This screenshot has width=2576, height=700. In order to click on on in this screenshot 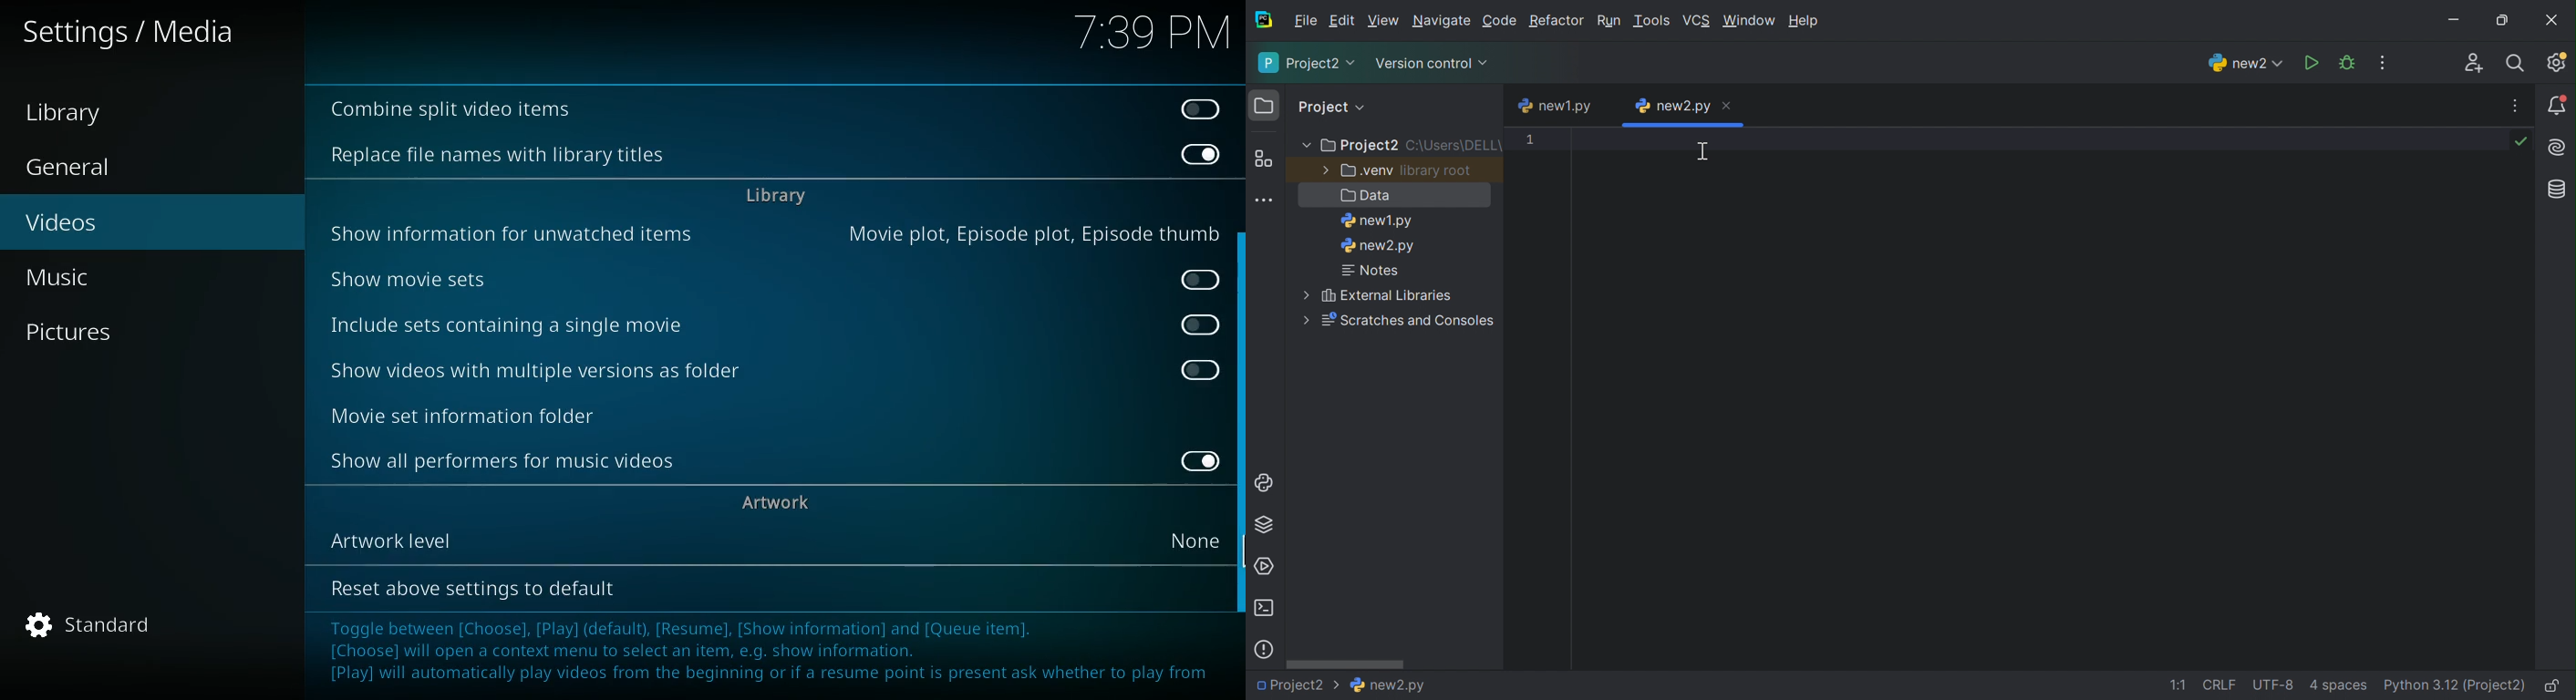, I will do `click(1200, 153)`.